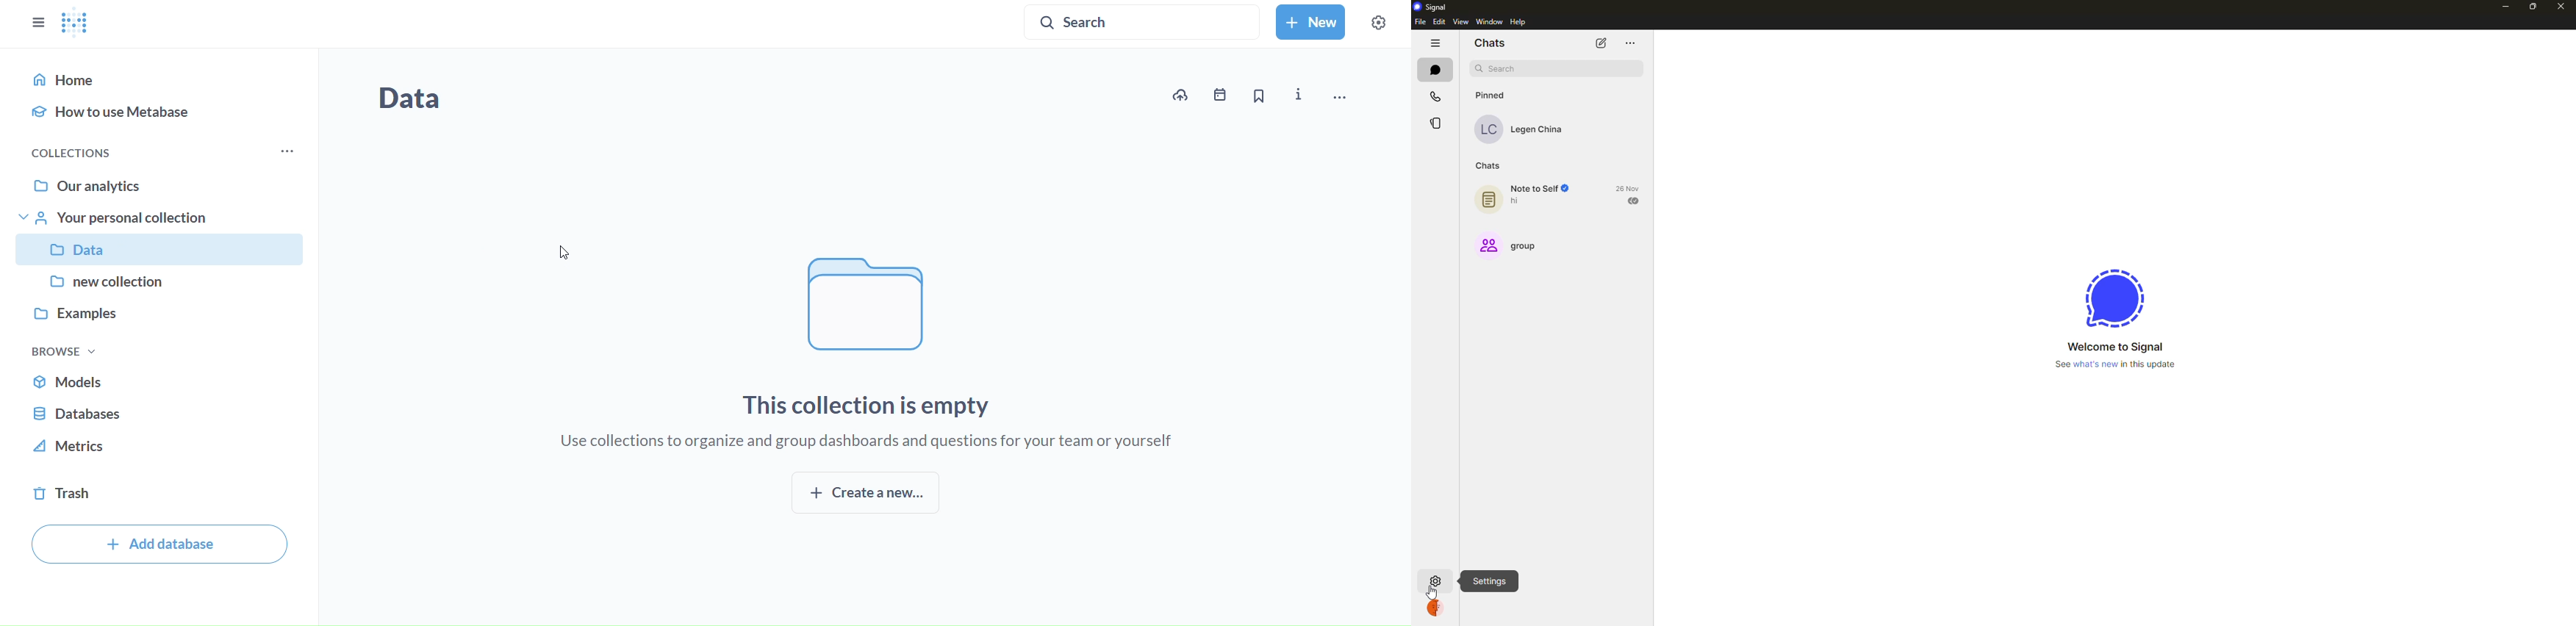 Image resolution: width=2576 pixels, height=644 pixels. What do you see at coordinates (1257, 96) in the screenshot?
I see `bookmarks` at bounding box center [1257, 96].